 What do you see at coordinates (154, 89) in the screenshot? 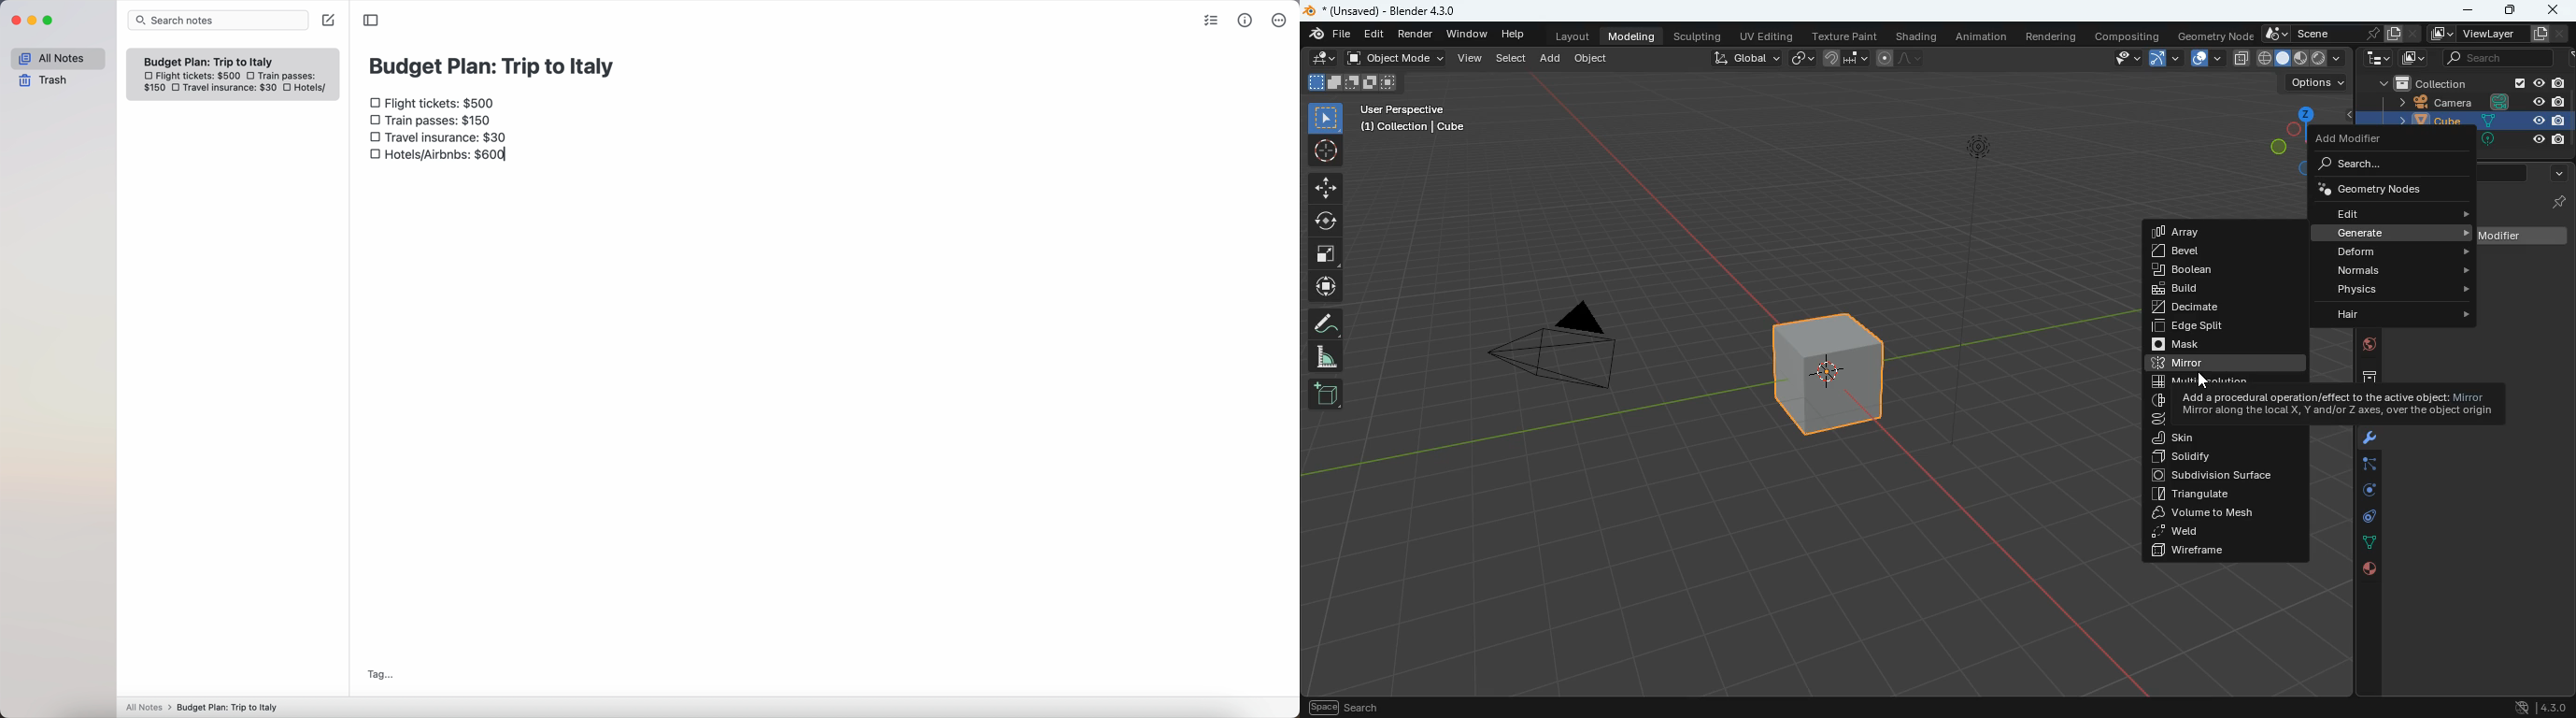
I see `150` at bounding box center [154, 89].